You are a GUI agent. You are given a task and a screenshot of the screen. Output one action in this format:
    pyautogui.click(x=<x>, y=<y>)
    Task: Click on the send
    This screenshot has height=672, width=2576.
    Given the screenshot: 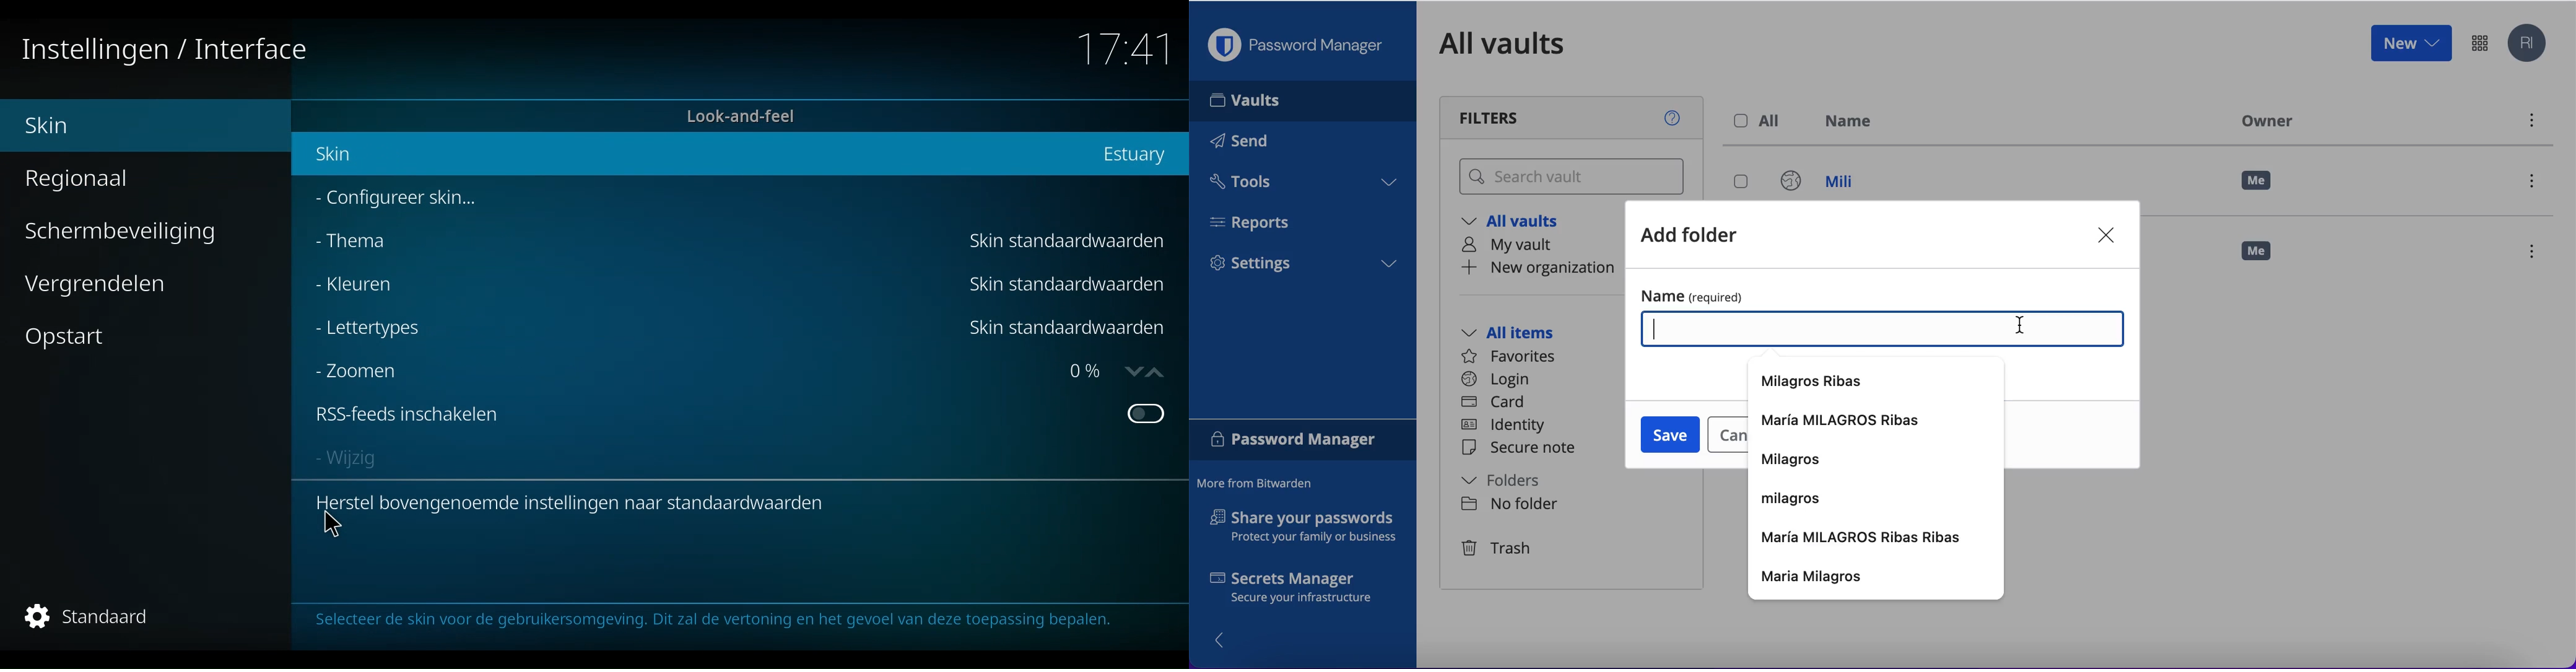 What is the action you would take?
    pyautogui.click(x=1255, y=143)
    